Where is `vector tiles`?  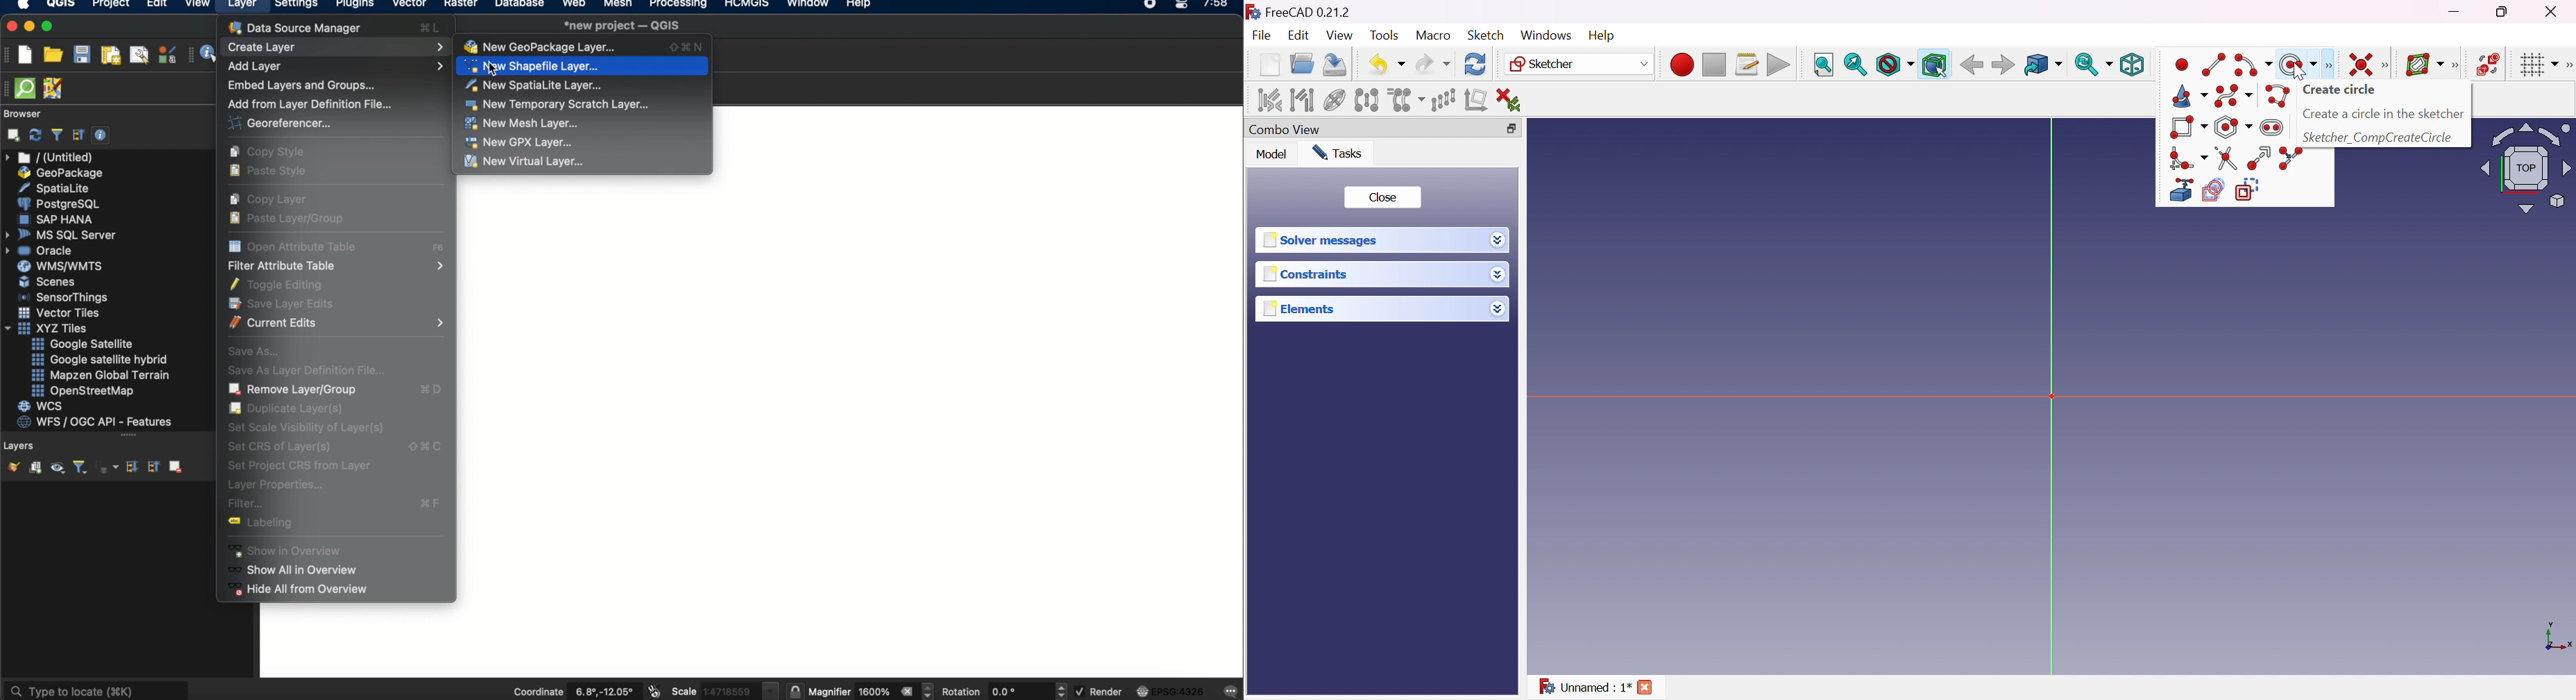
vector tiles is located at coordinates (60, 313).